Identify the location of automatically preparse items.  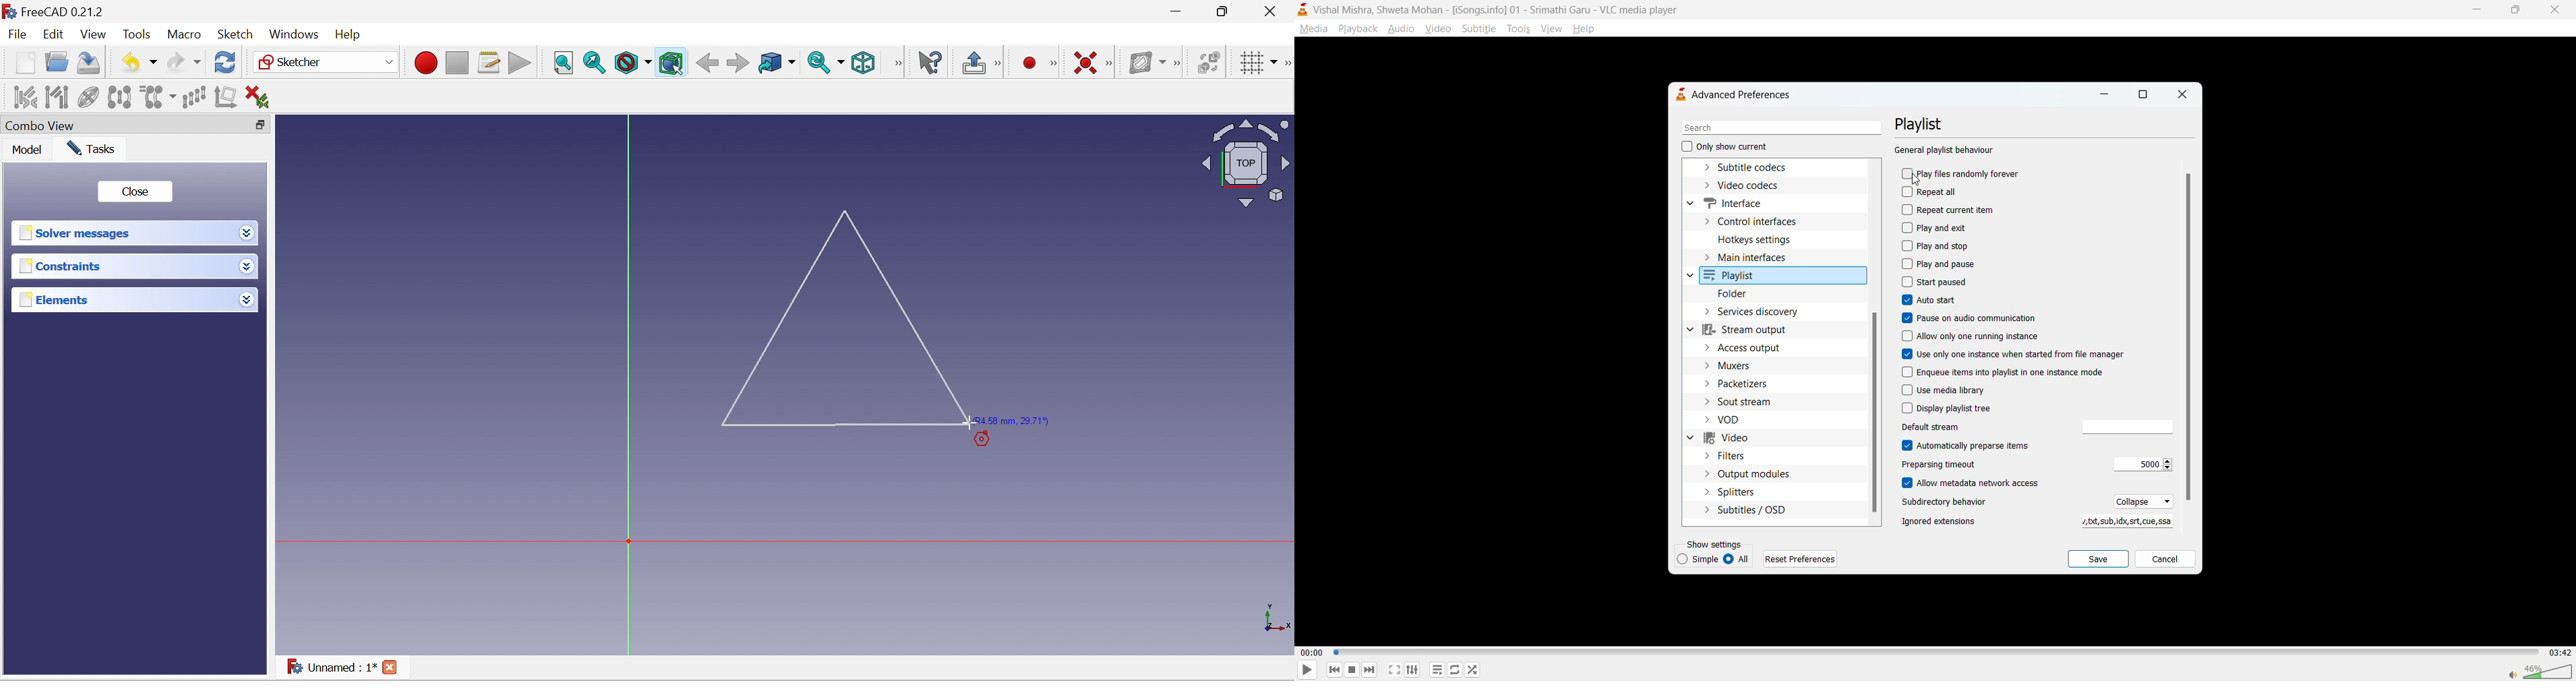
(1968, 445).